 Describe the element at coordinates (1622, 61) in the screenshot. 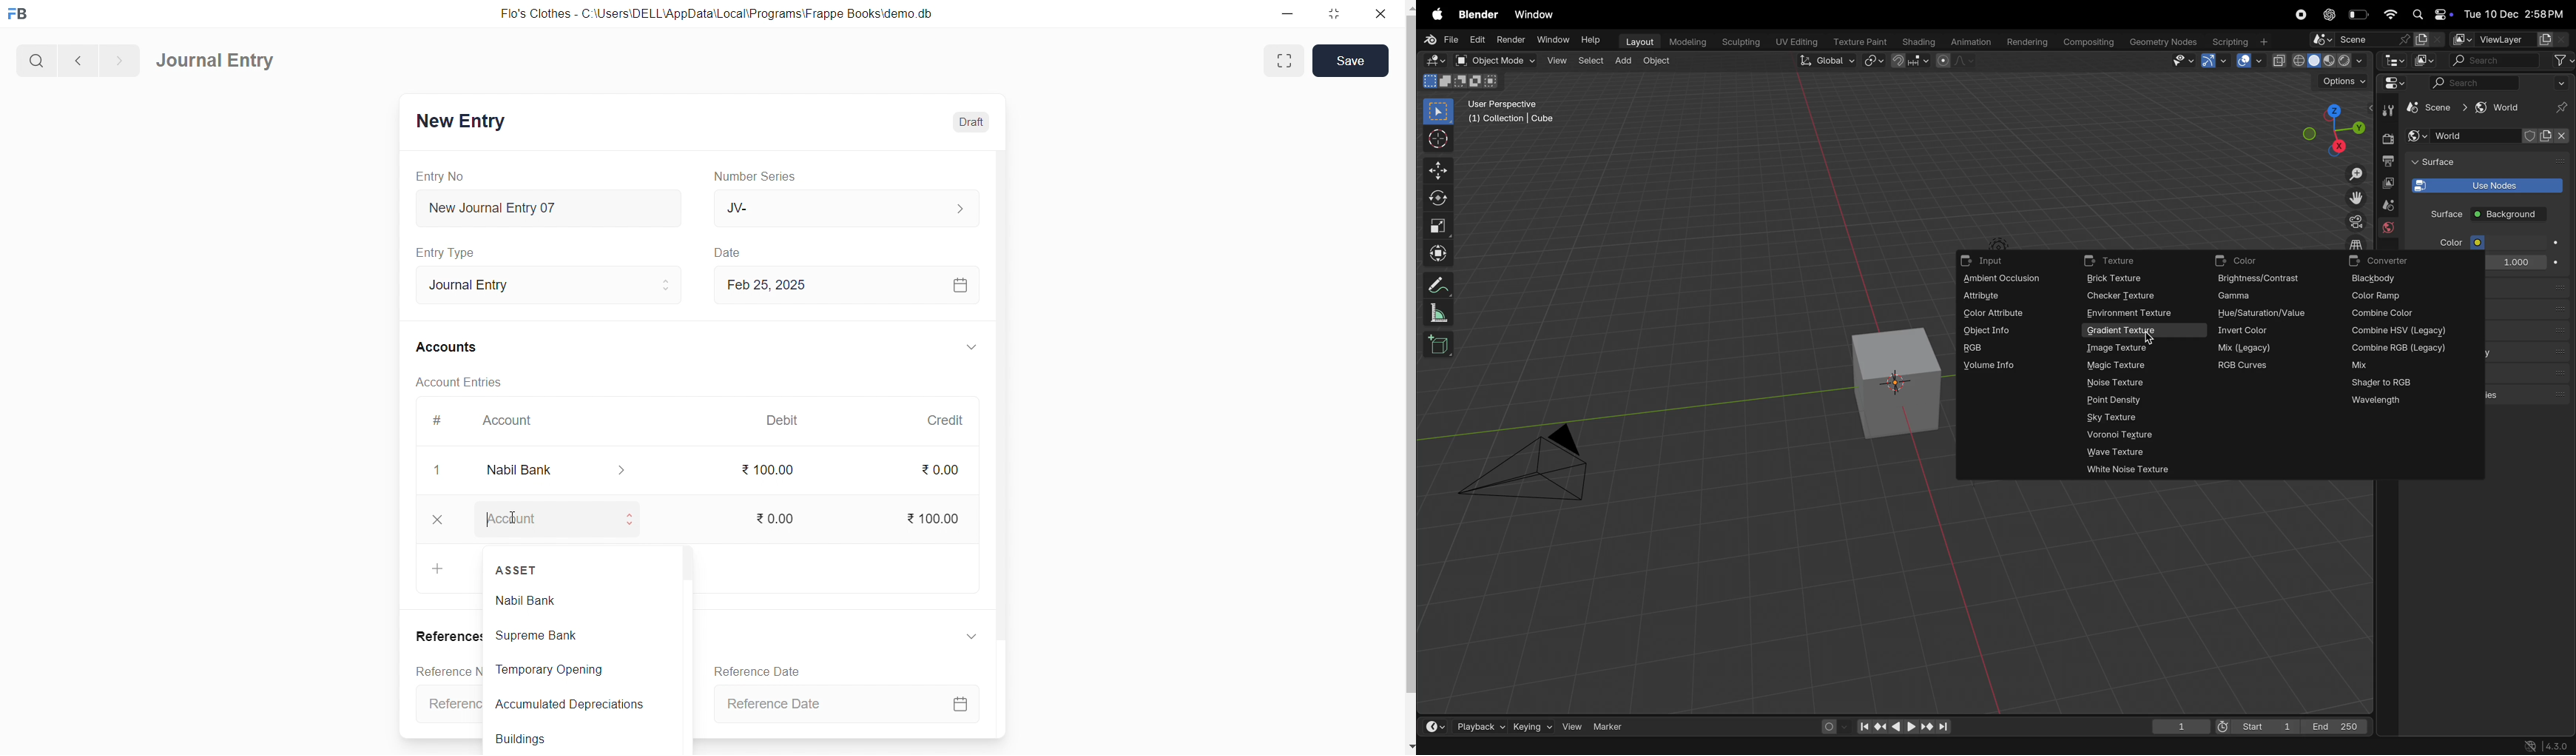

I see `add` at that location.